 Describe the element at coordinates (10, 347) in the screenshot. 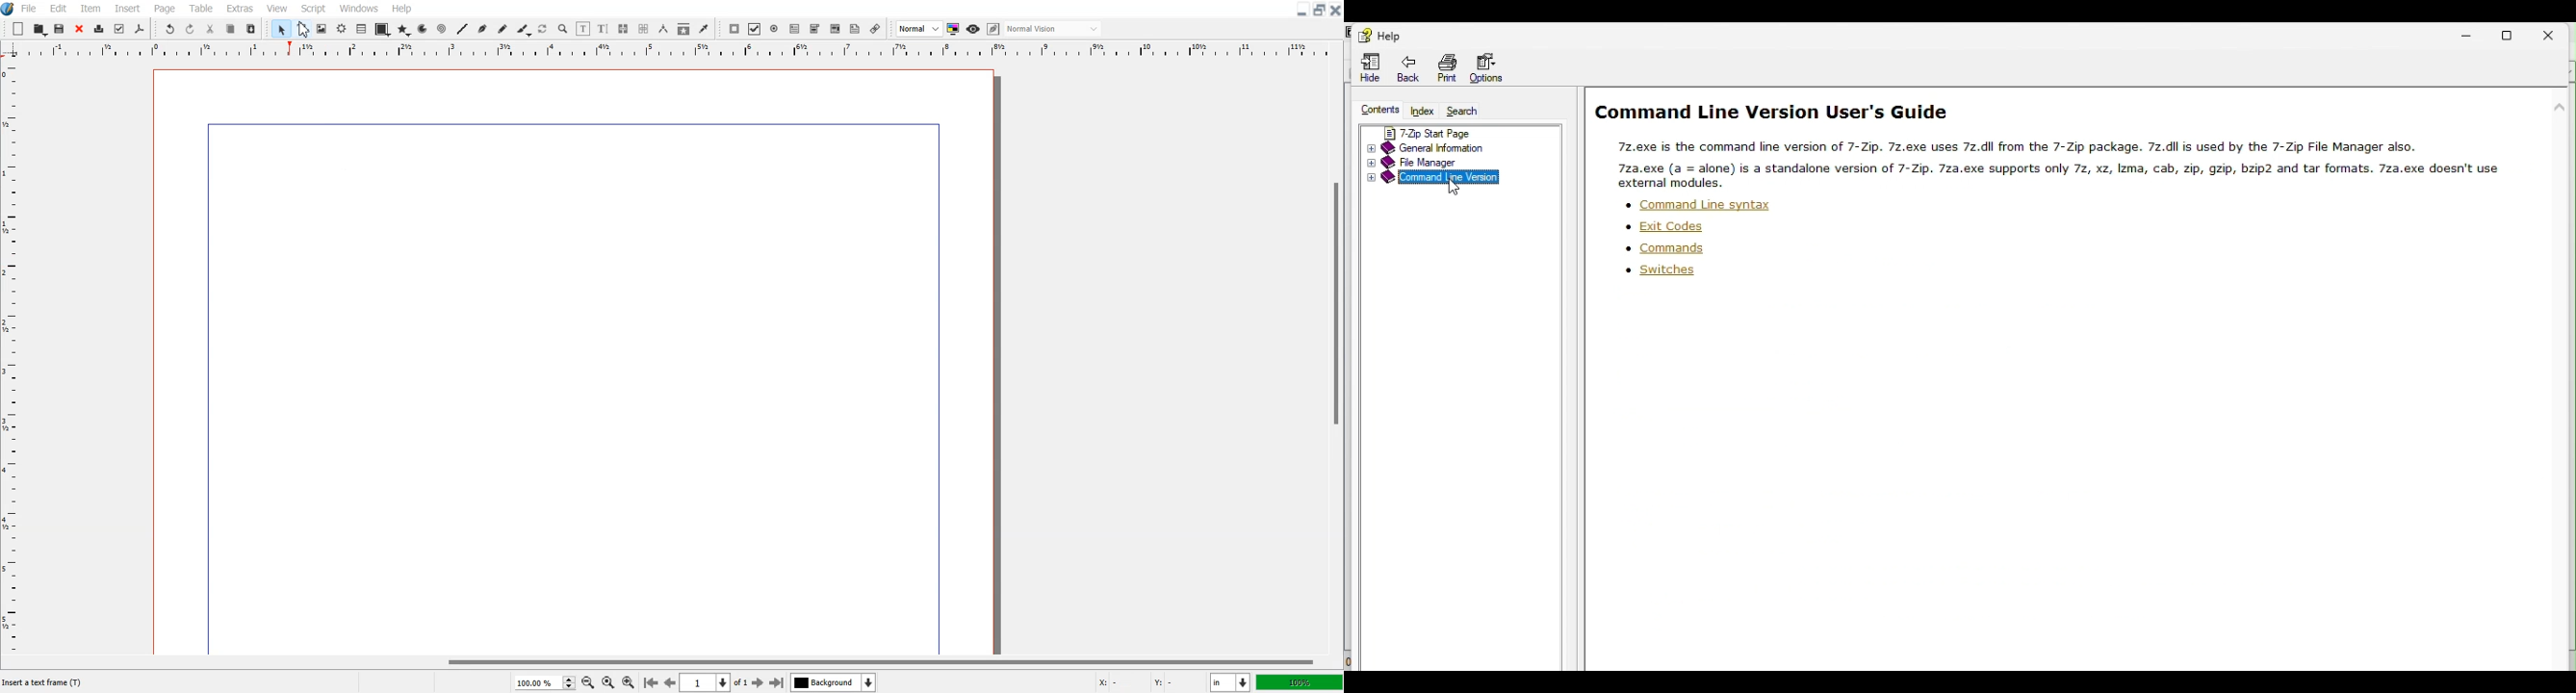

I see `Vertical scale` at that location.